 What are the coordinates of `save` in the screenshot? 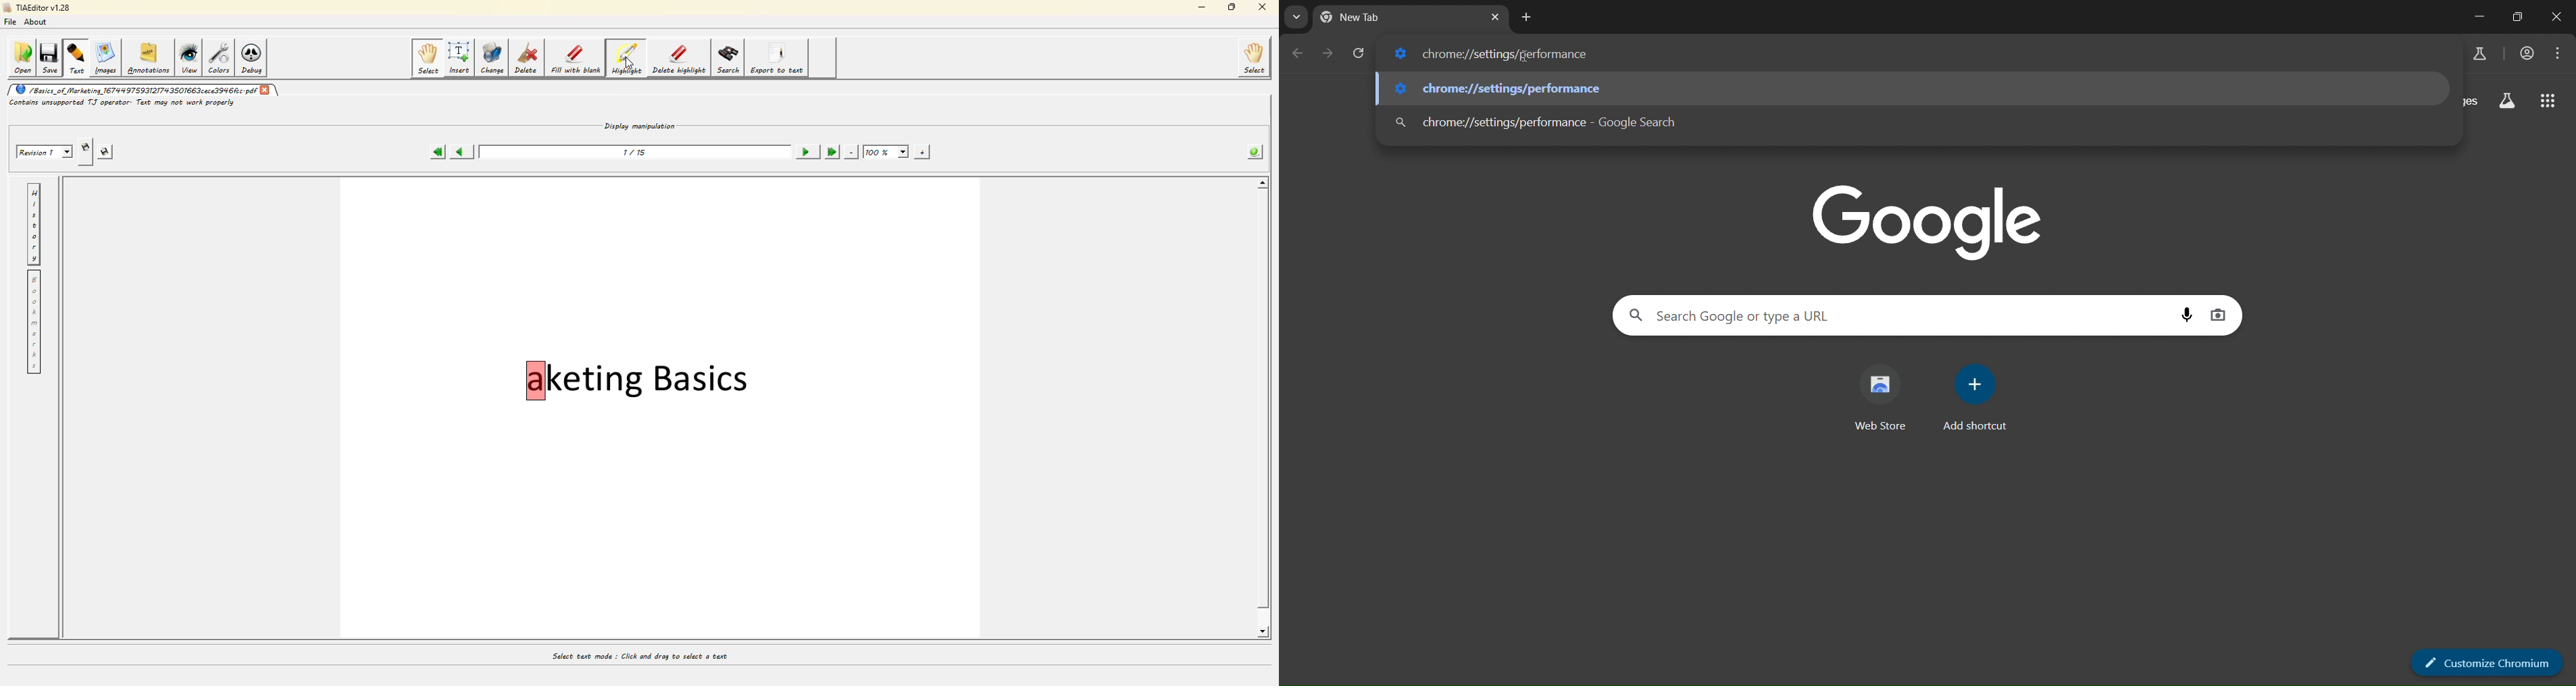 It's located at (49, 58).